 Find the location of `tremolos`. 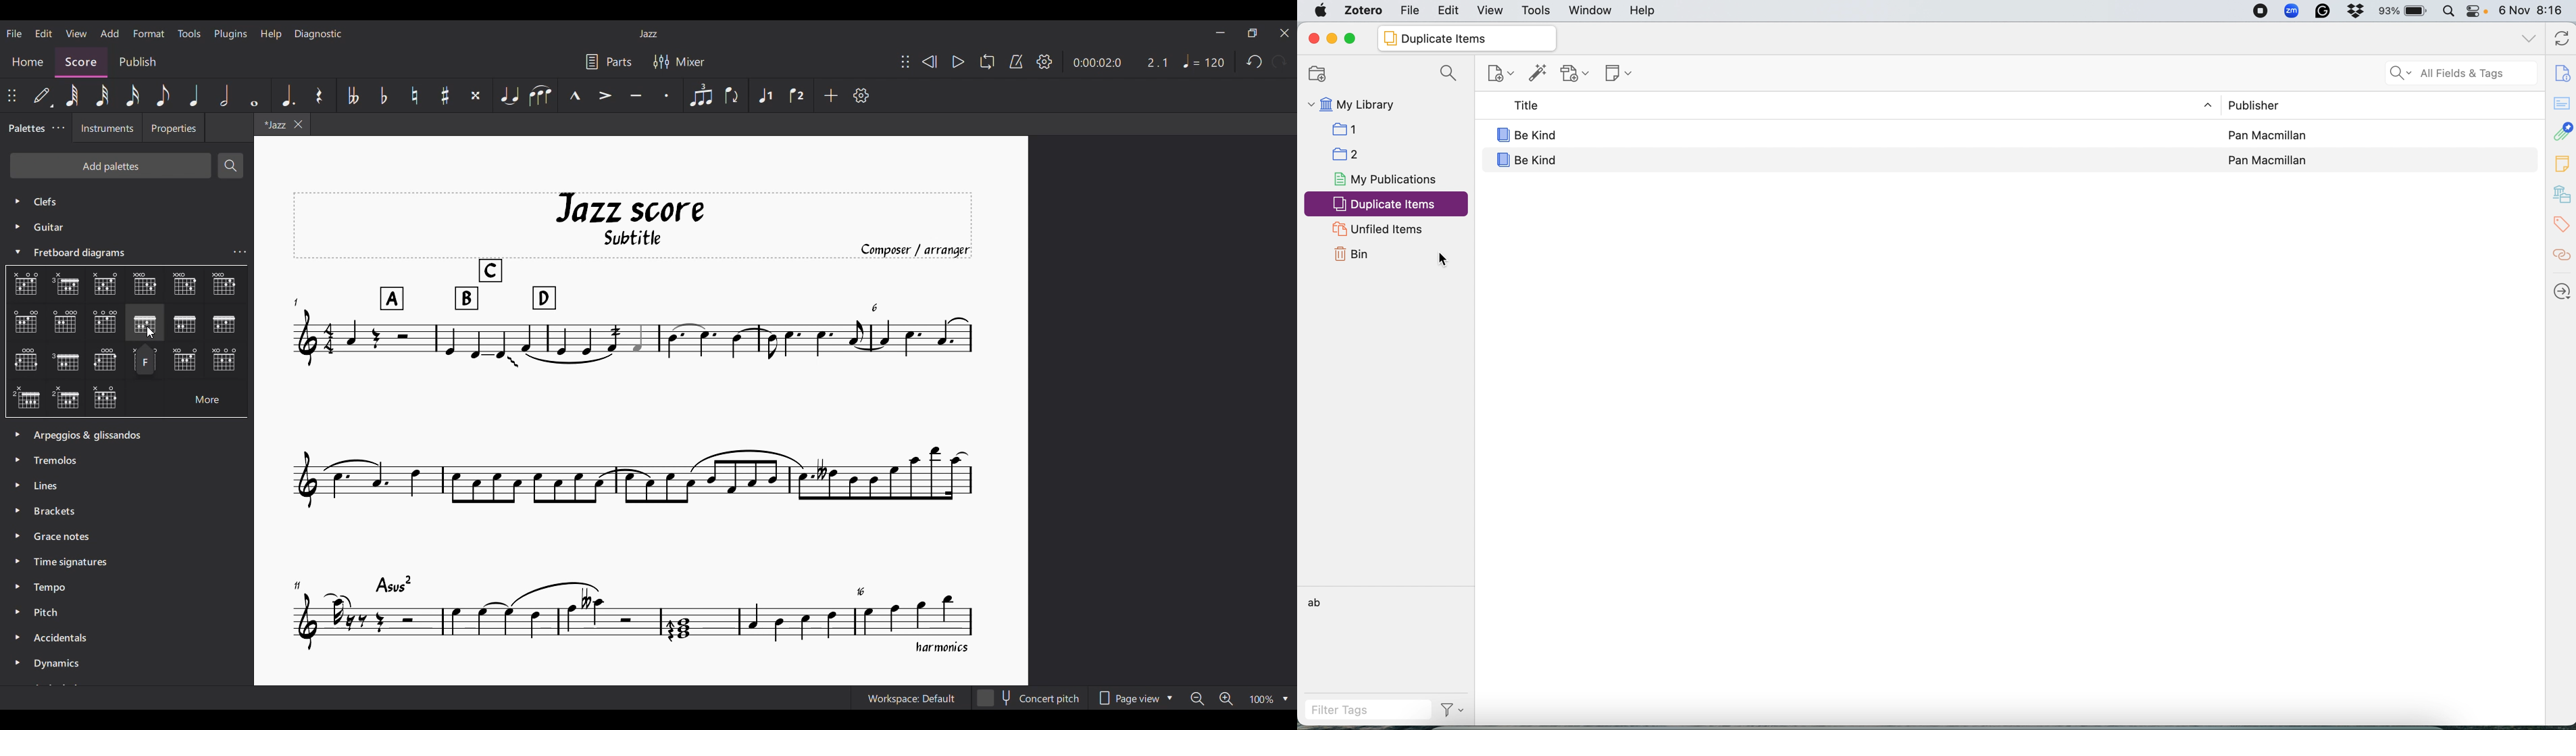

tremolos is located at coordinates (61, 459).